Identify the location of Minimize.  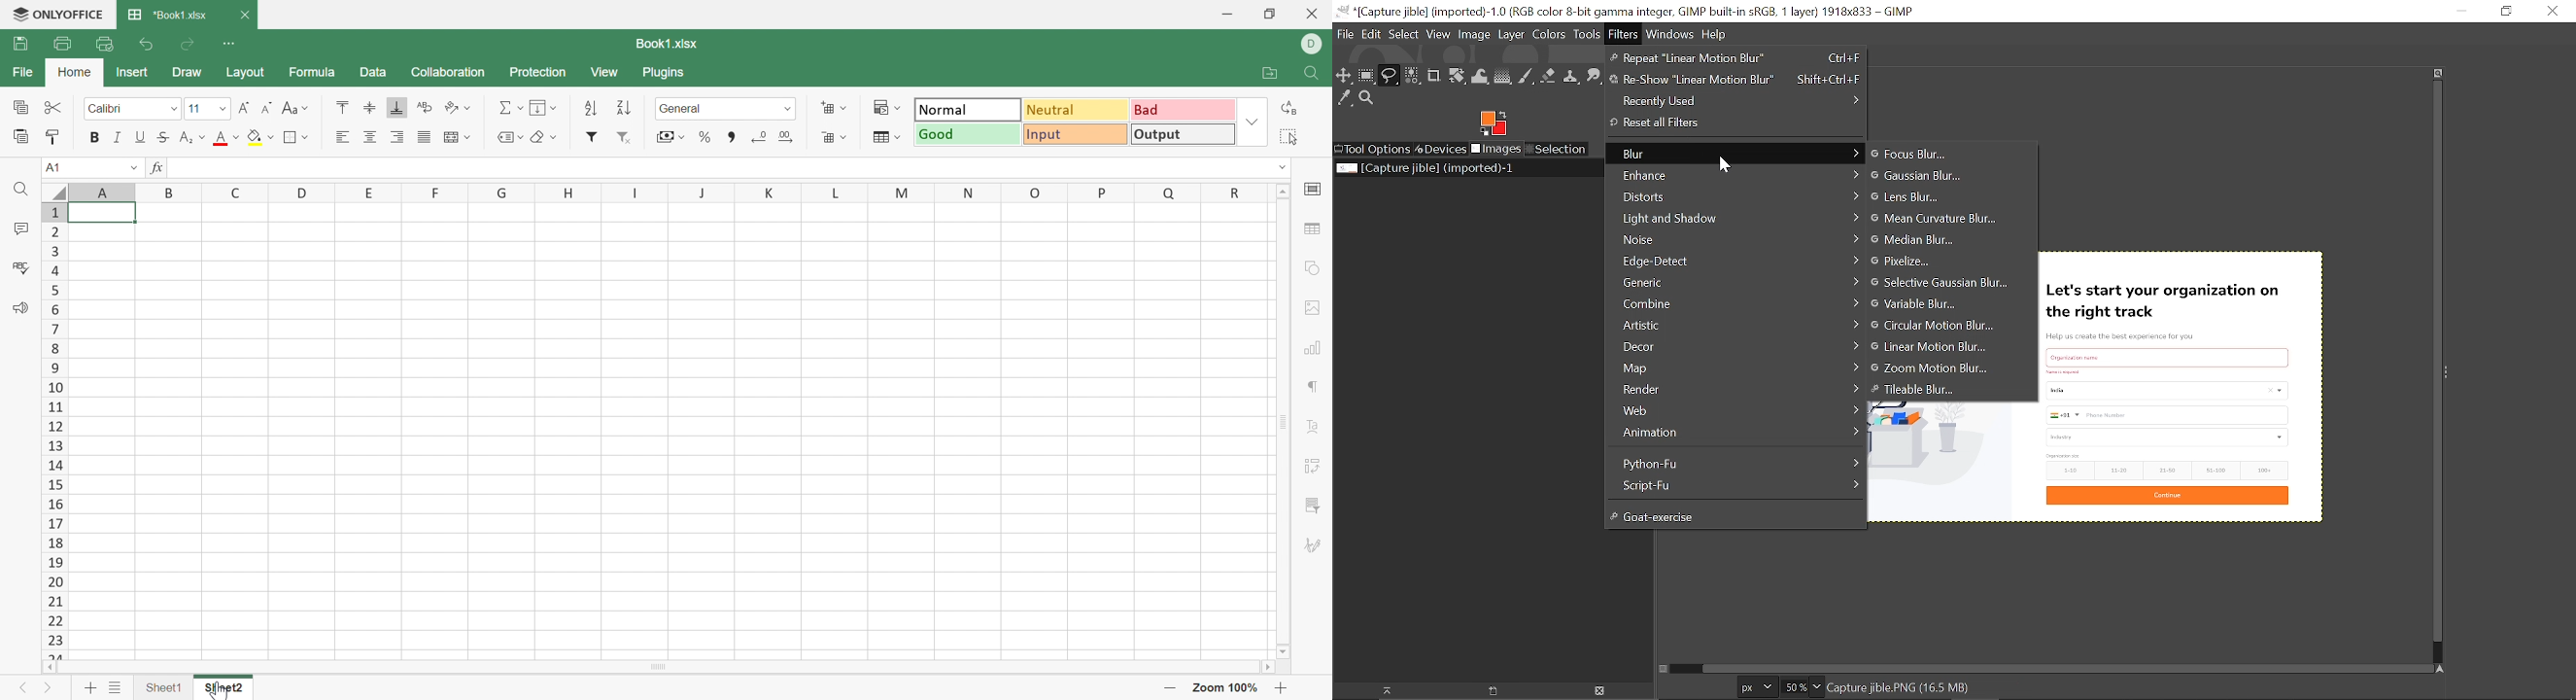
(2458, 11).